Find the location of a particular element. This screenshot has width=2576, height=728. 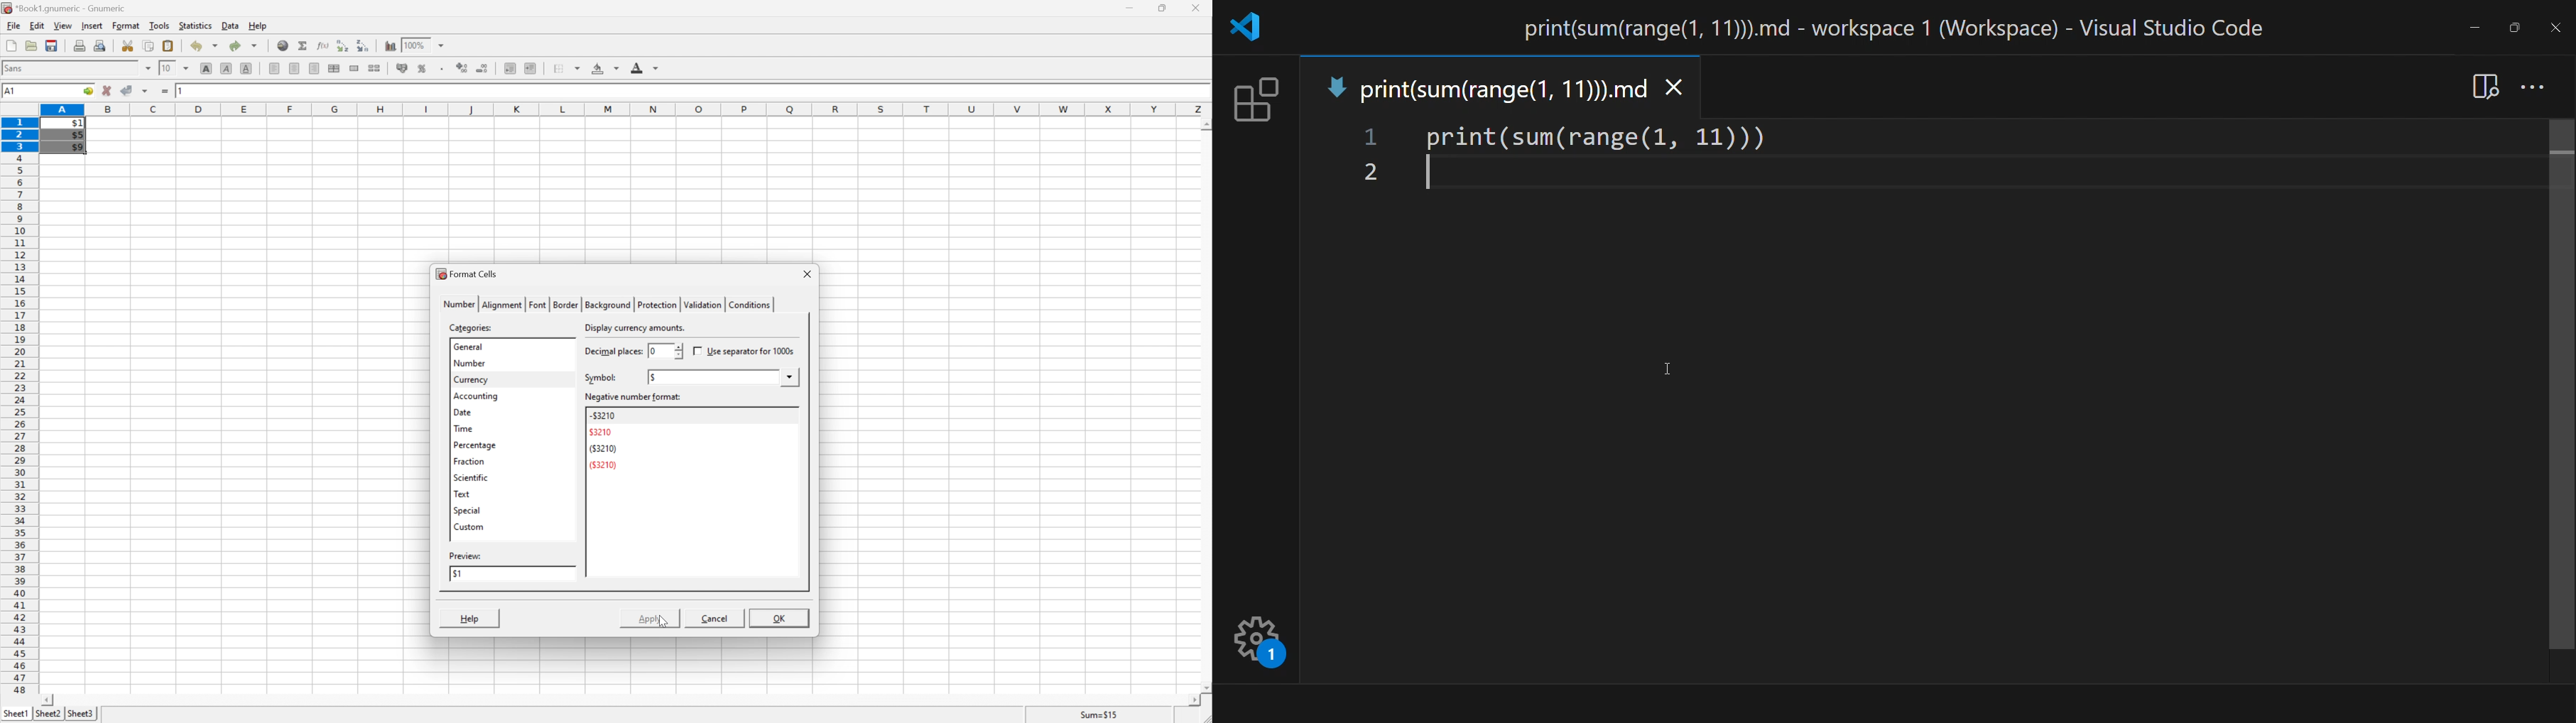

general is located at coordinates (469, 345).